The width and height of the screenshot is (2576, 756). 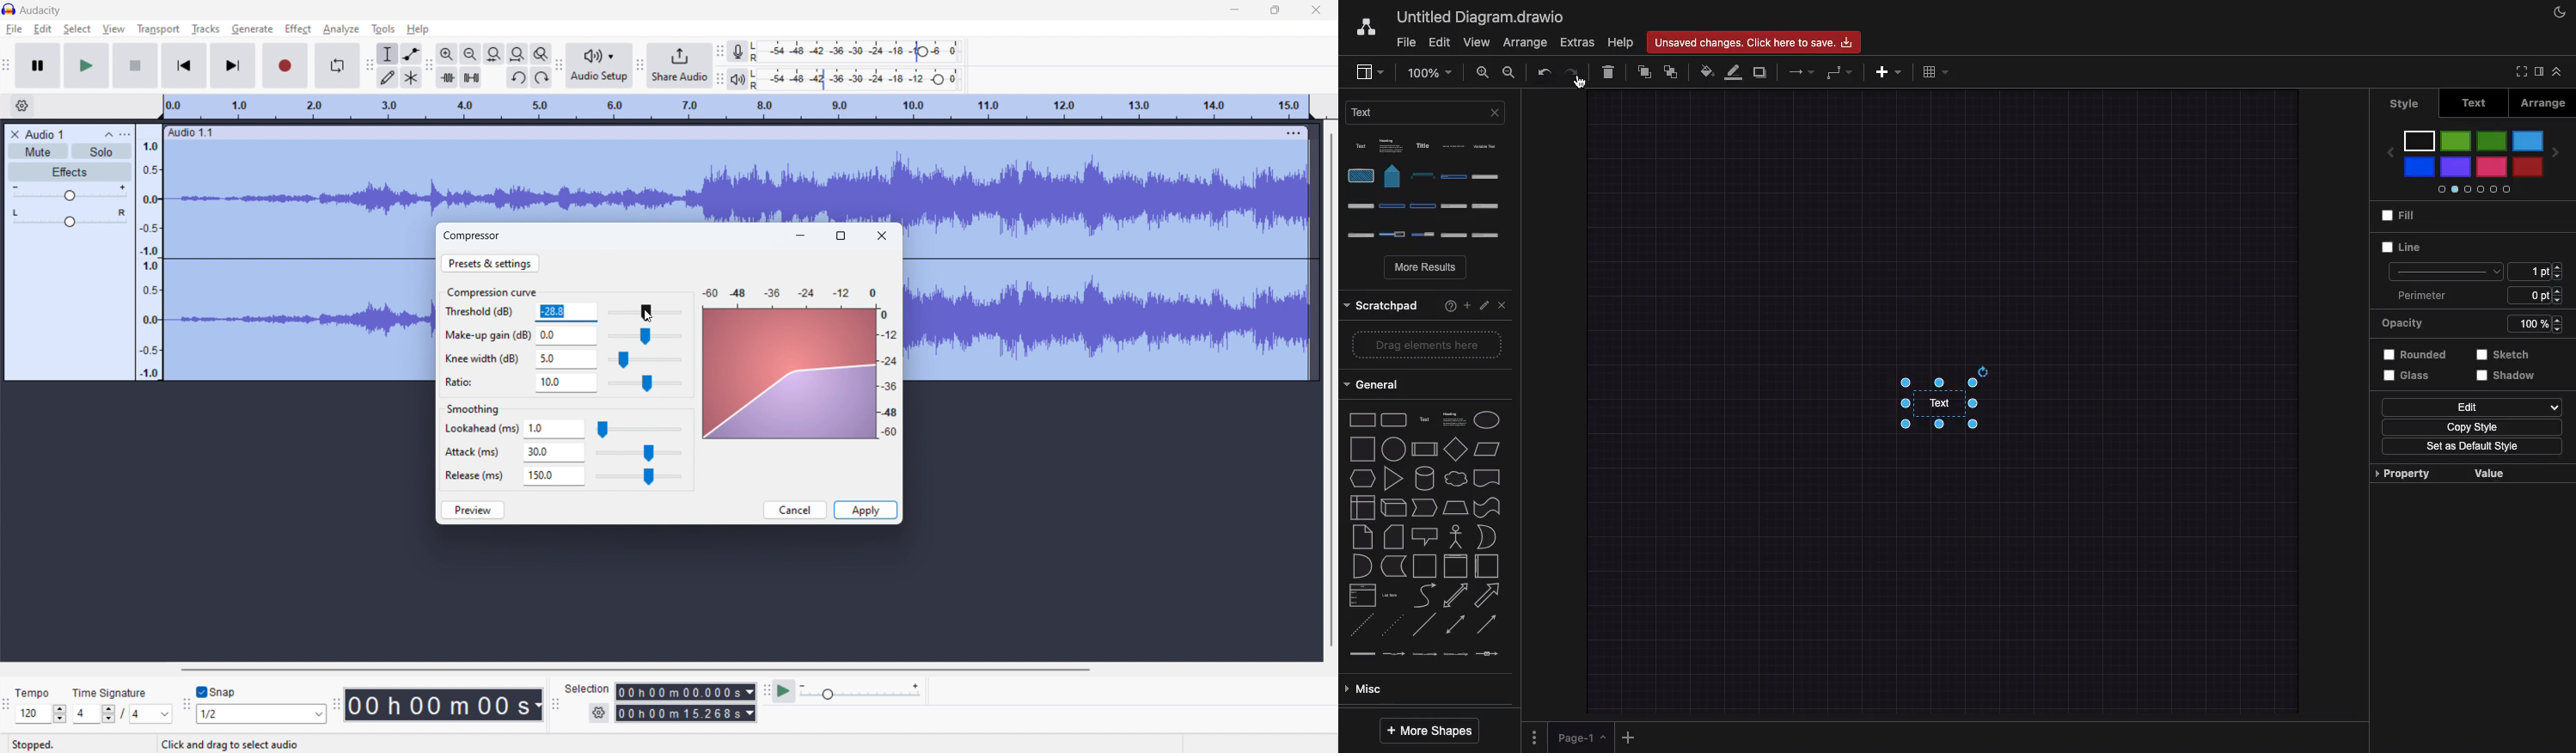 What do you see at coordinates (216, 692) in the screenshot?
I see `toggle snap` at bounding box center [216, 692].